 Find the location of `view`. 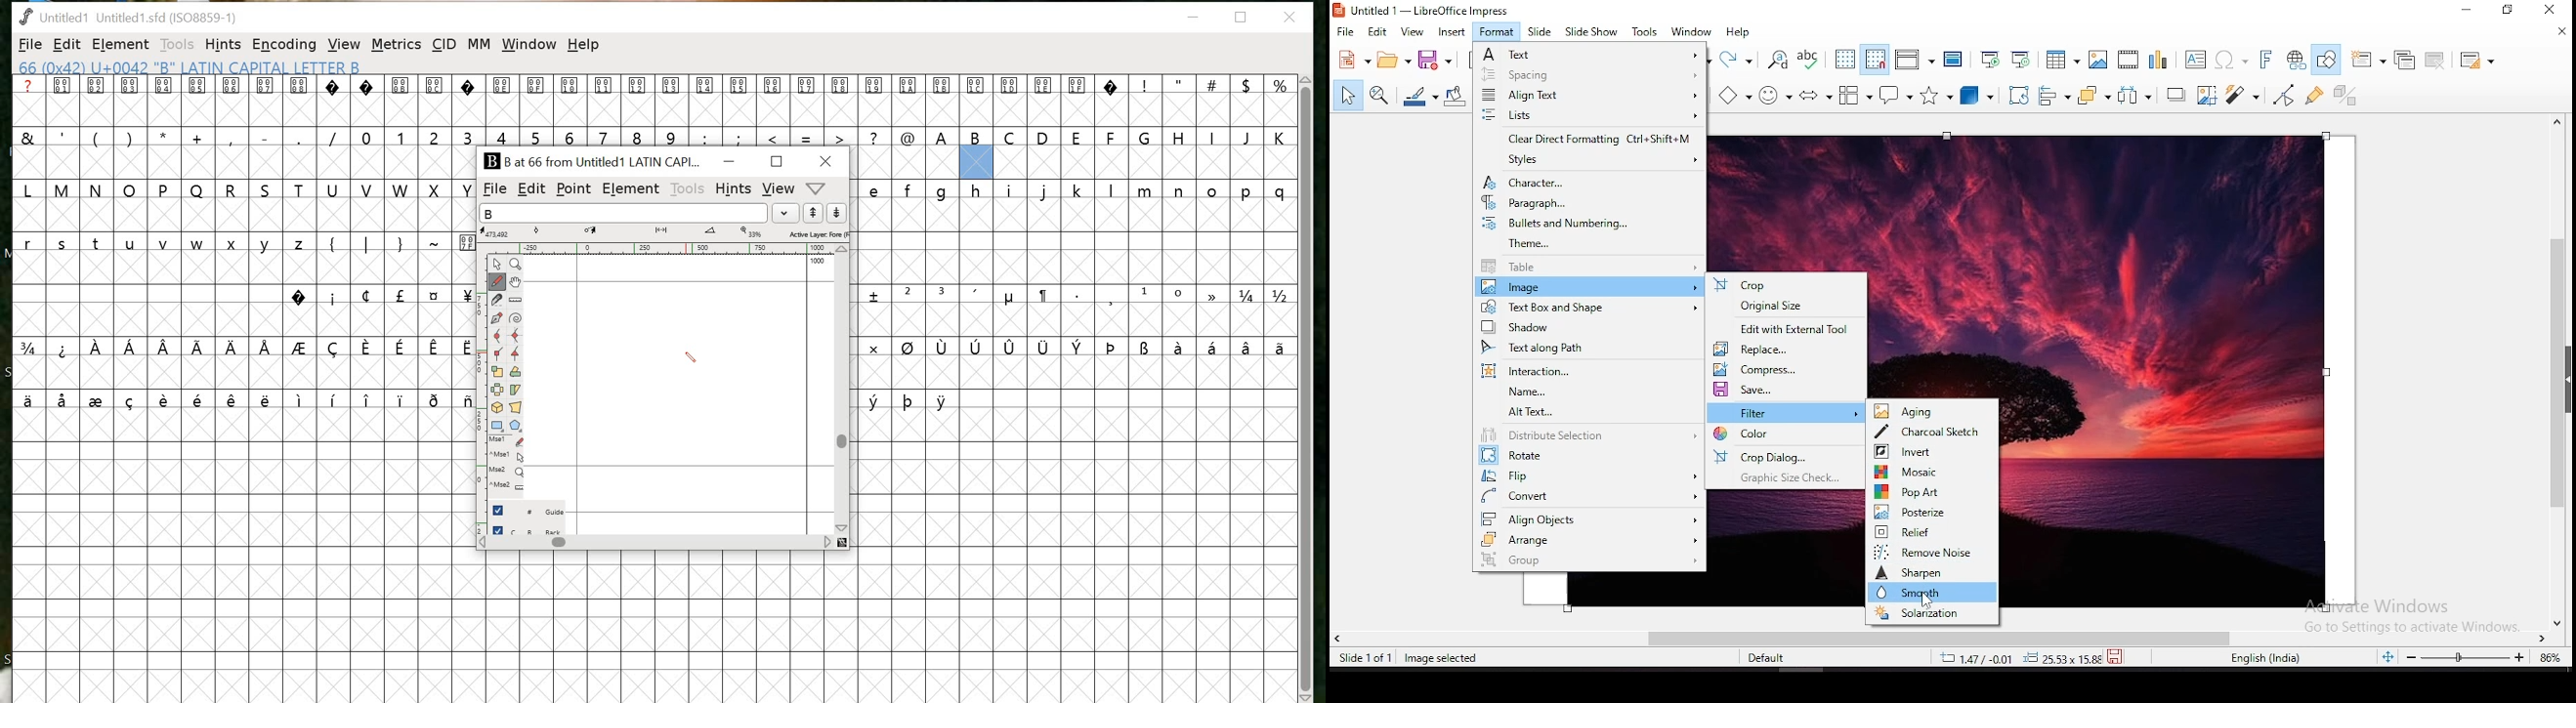

view is located at coordinates (1413, 32).